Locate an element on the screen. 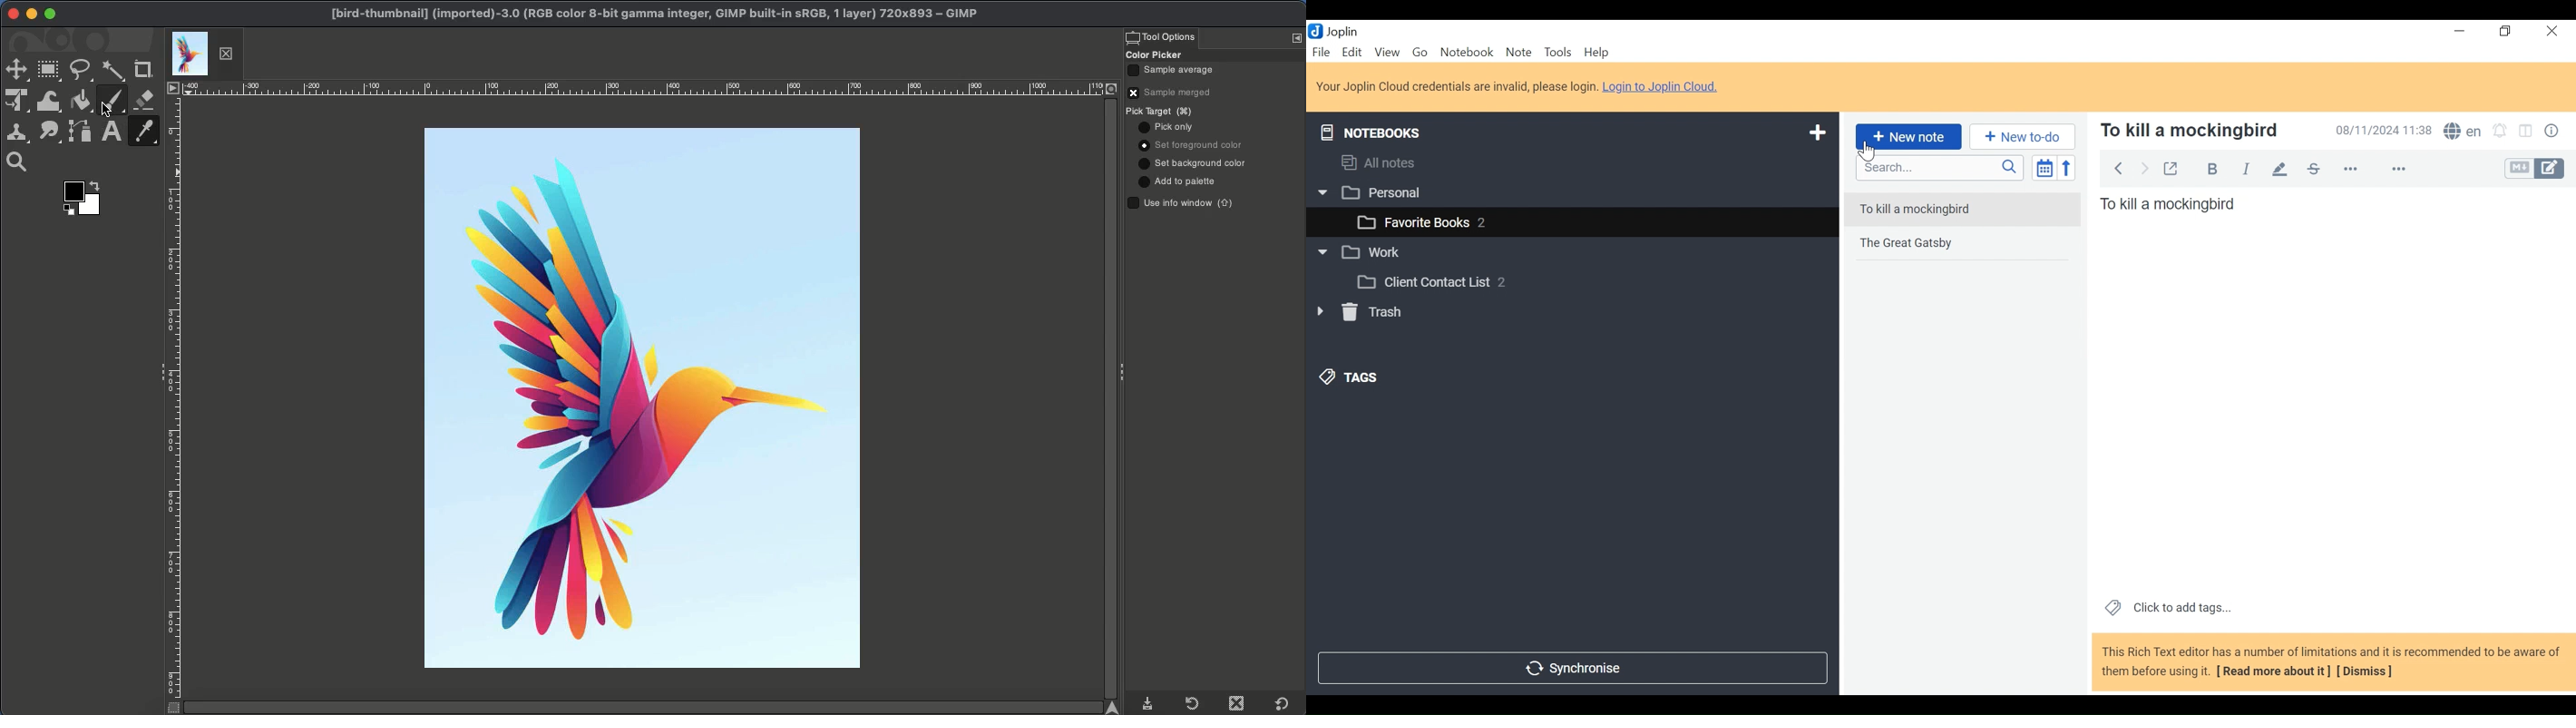 Image resolution: width=2576 pixels, height=728 pixels. Trash is located at coordinates (1360, 314).